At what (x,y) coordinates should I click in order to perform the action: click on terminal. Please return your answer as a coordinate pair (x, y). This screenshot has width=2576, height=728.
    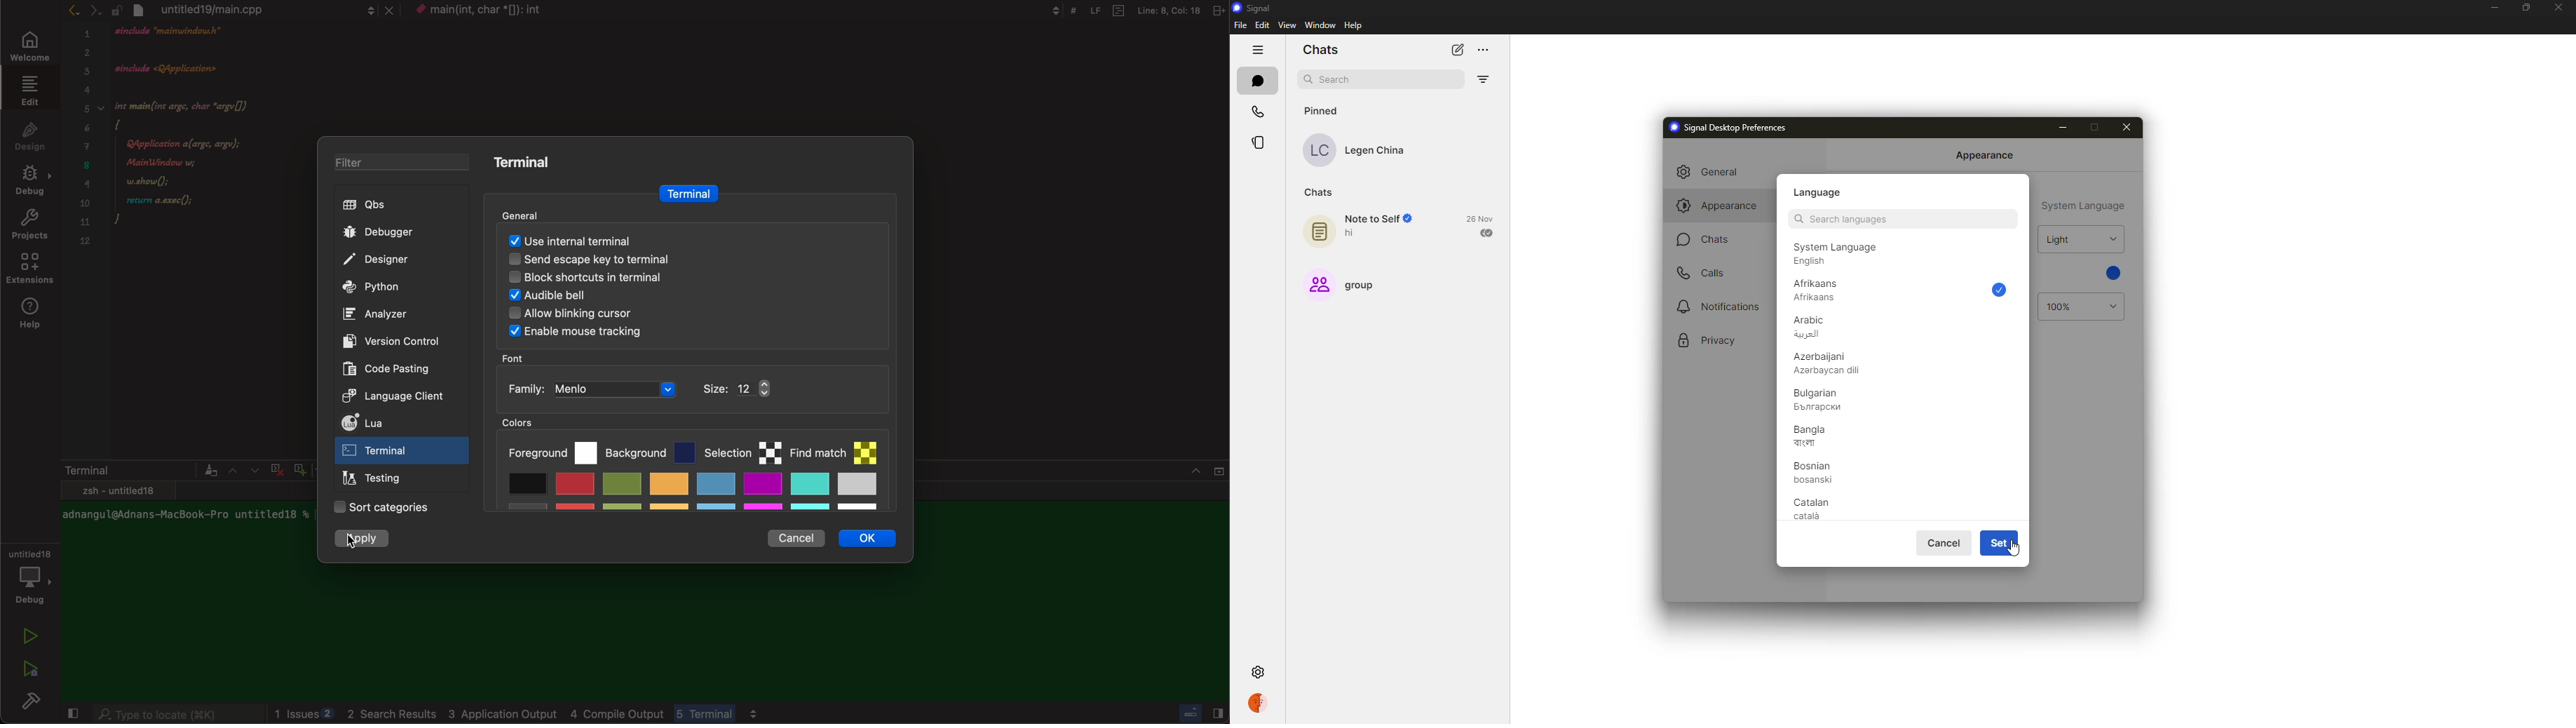
    Looking at the image, I should click on (687, 194).